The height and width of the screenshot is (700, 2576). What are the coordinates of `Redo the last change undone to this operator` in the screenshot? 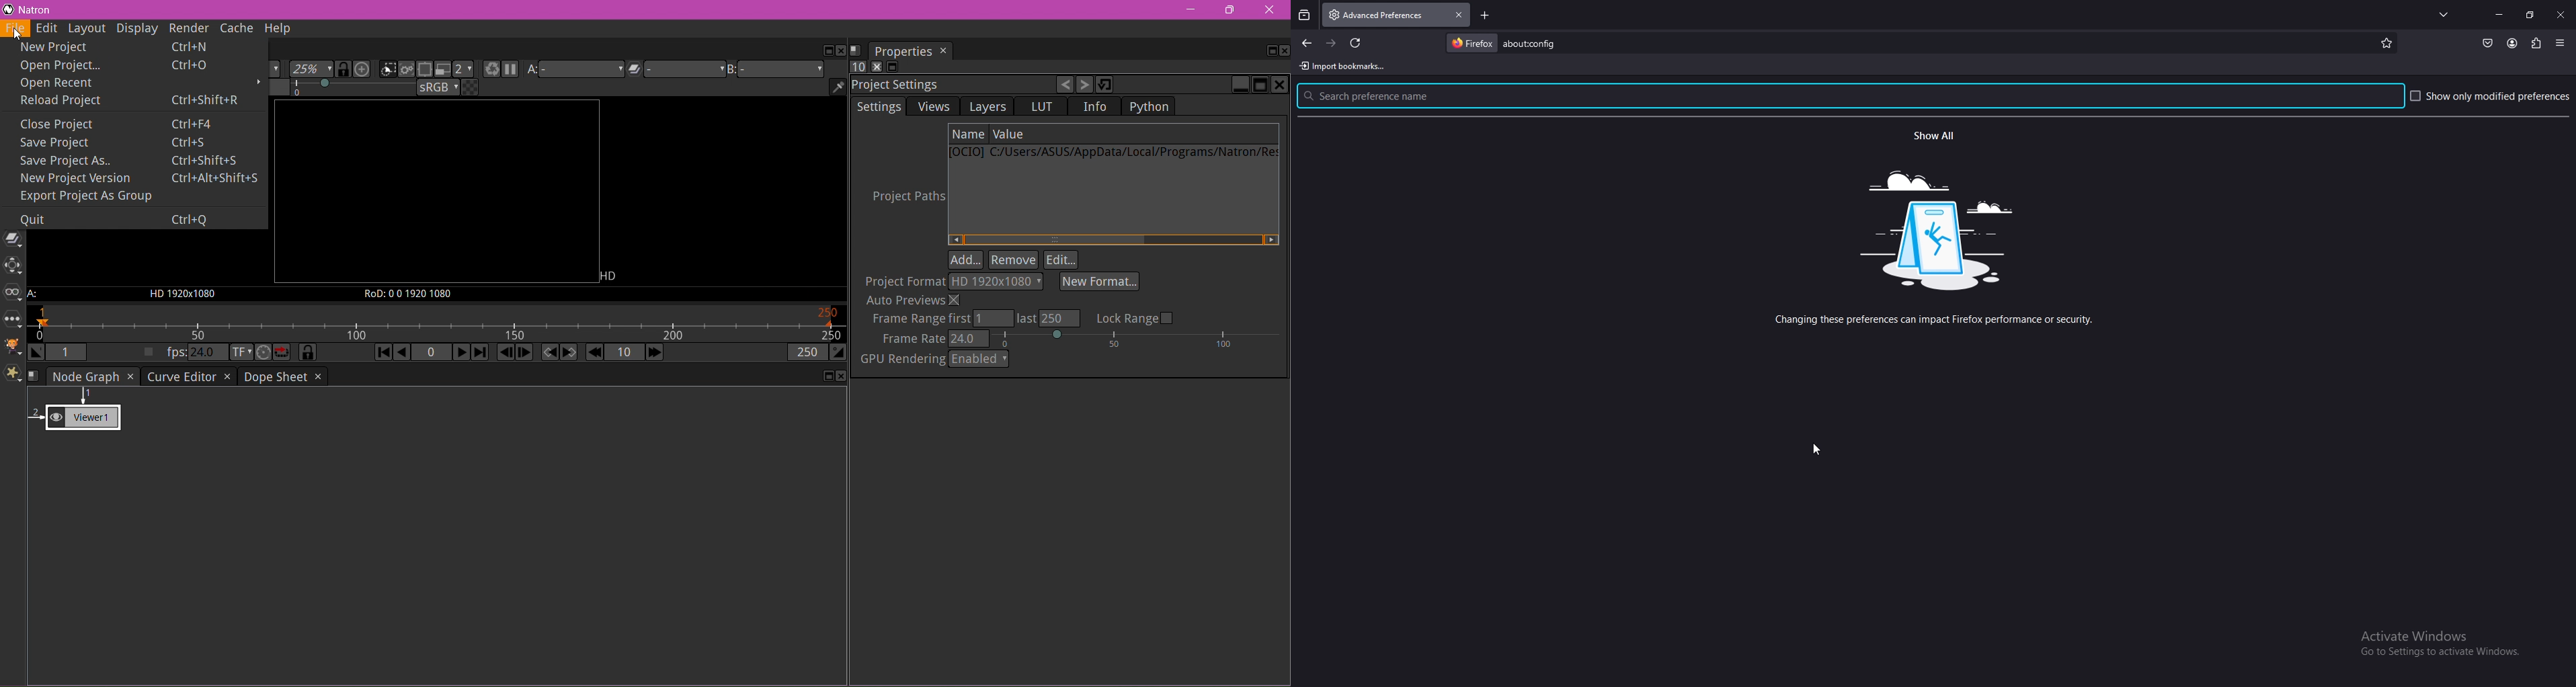 It's located at (1085, 85).